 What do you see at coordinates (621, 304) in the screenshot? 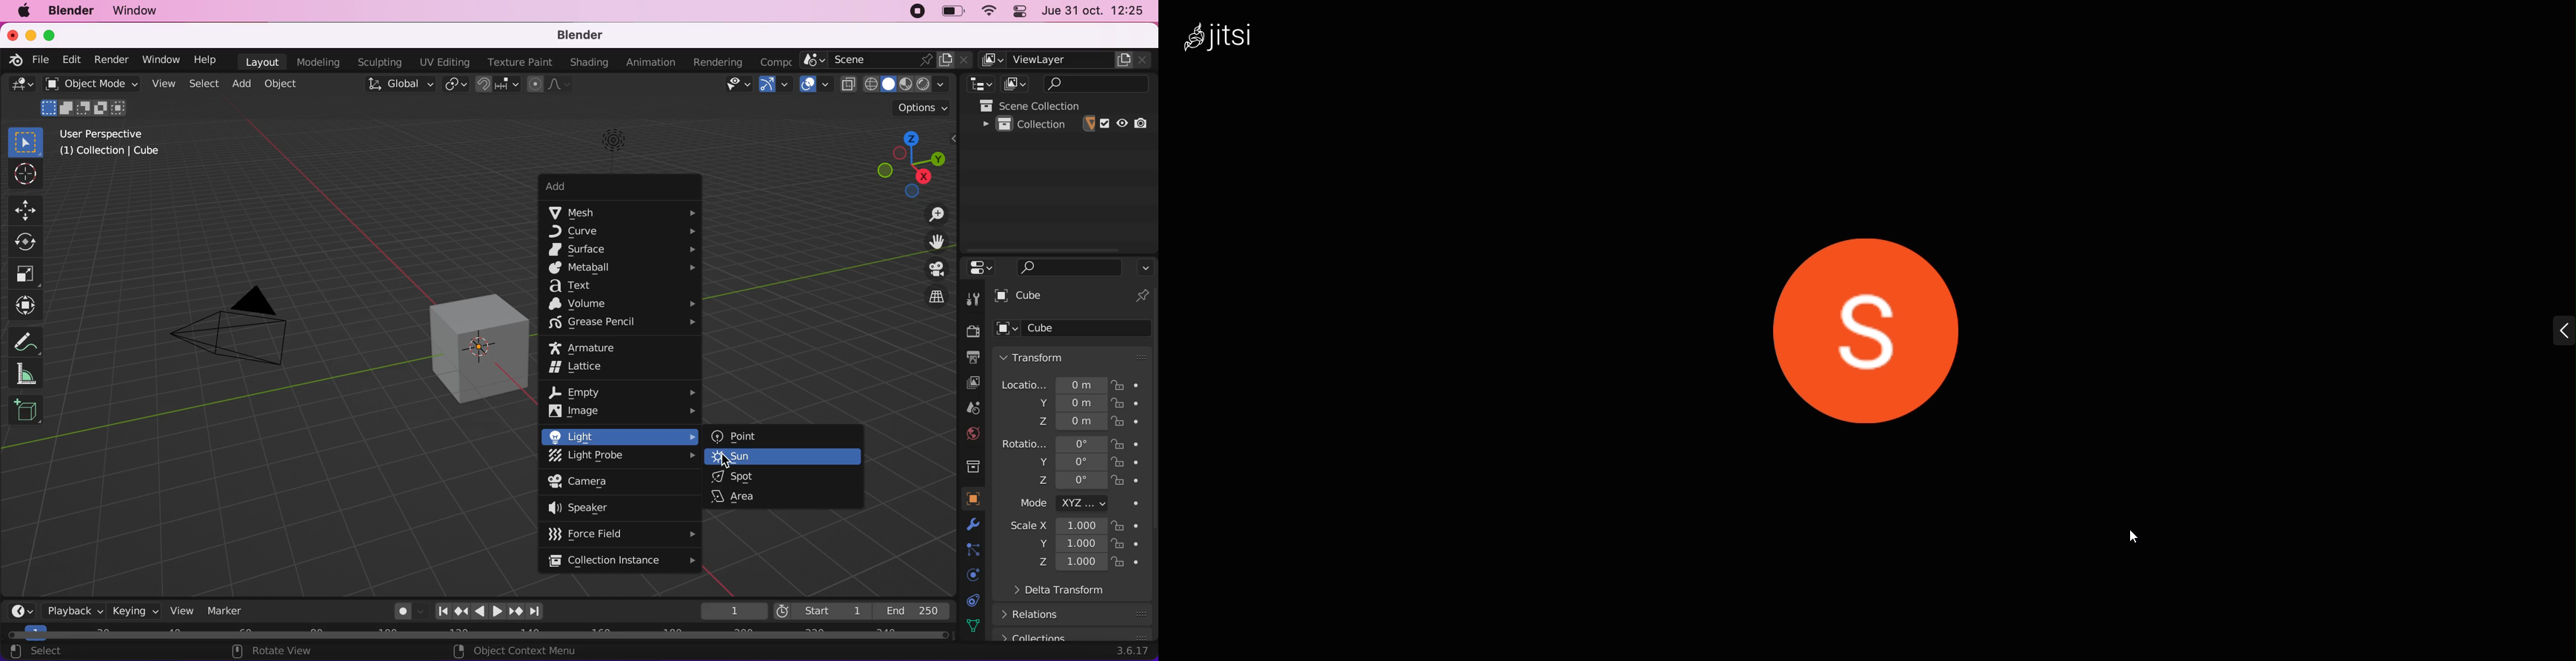
I see `volume` at bounding box center [621, 304].